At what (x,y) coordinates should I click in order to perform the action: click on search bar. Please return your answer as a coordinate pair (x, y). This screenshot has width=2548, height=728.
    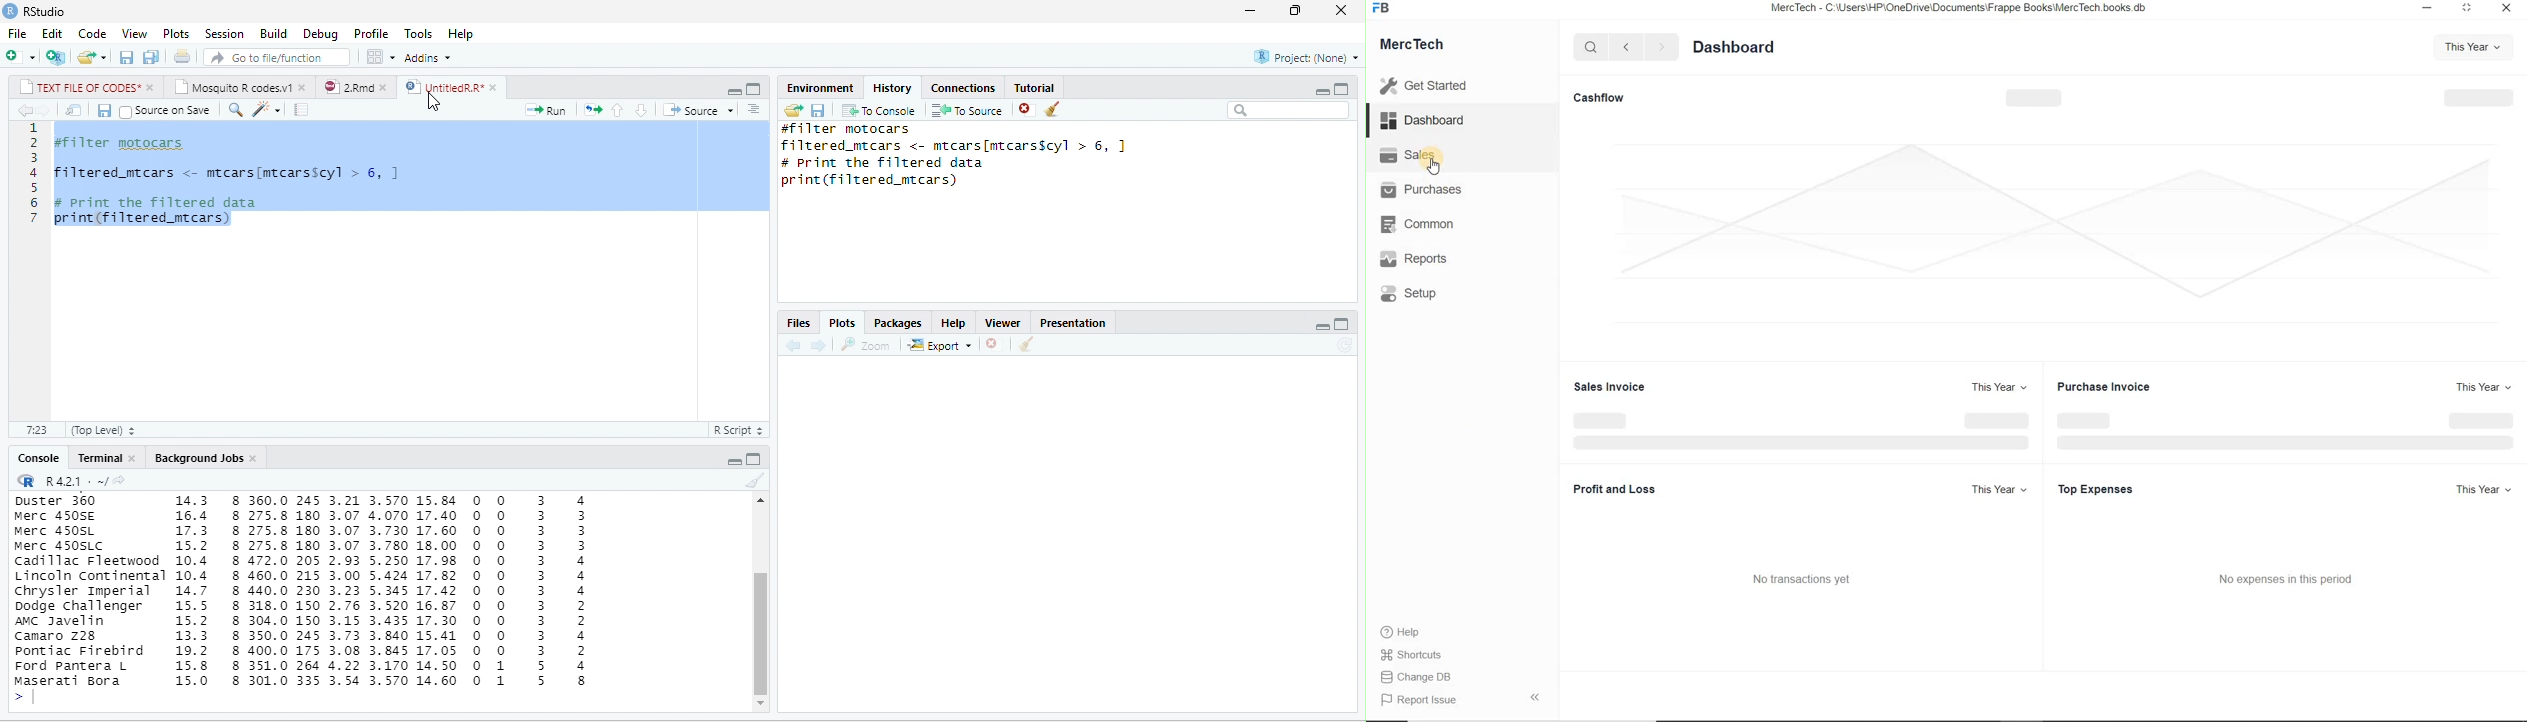
    Looking at the image, I should click on (1288, 110).